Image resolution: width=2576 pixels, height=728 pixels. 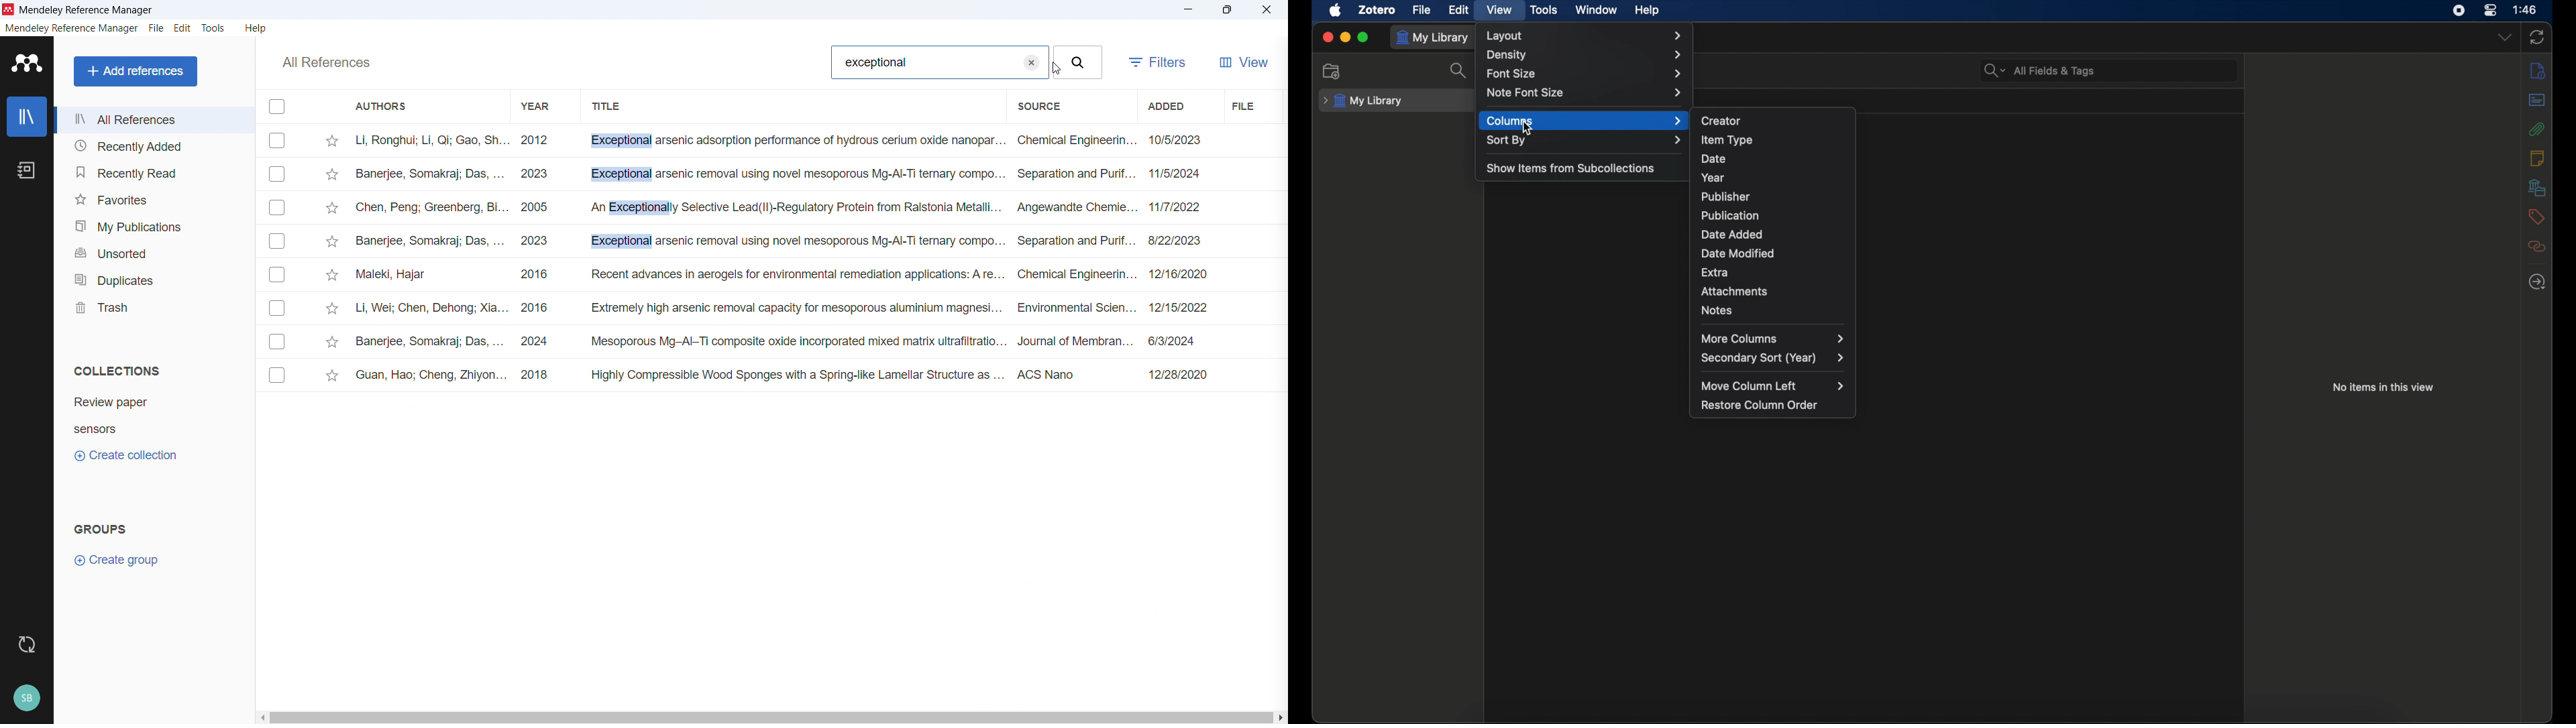 I want to click on time (1:48), so click(x=2525, y=9).